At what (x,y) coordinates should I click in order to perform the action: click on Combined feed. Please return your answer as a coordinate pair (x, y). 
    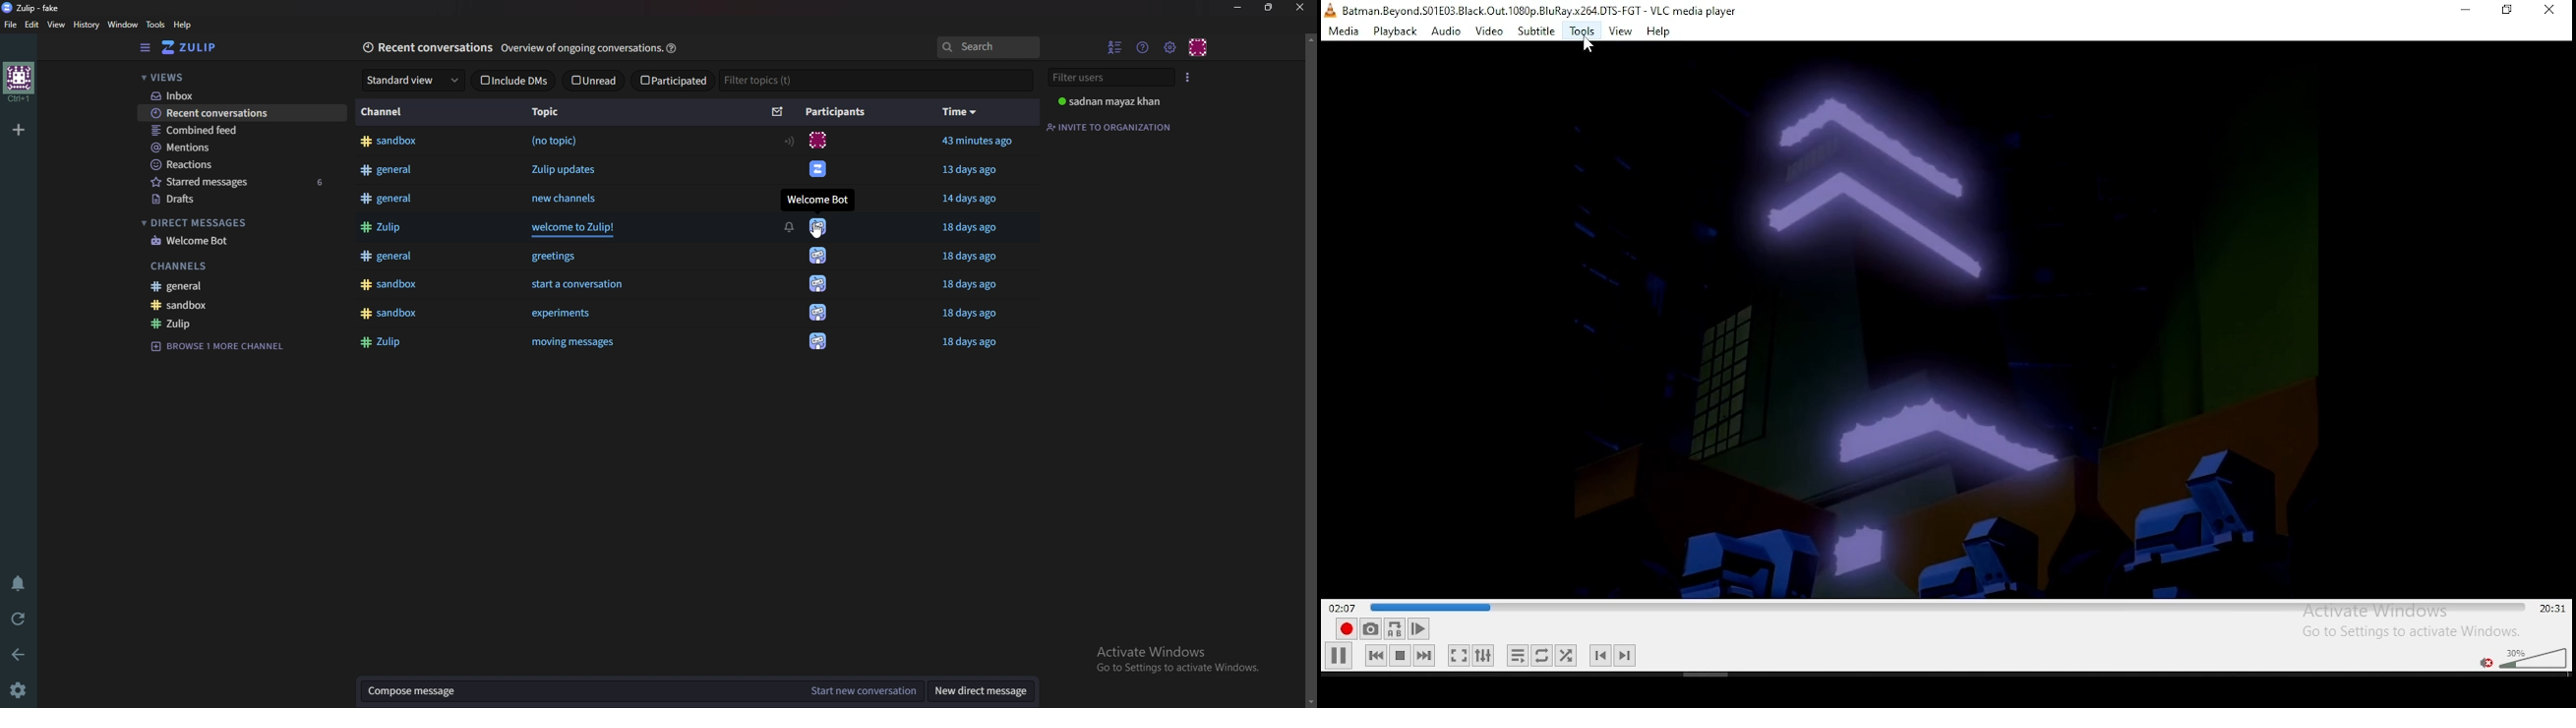
    Looking at the image, I should click on (244, 131).